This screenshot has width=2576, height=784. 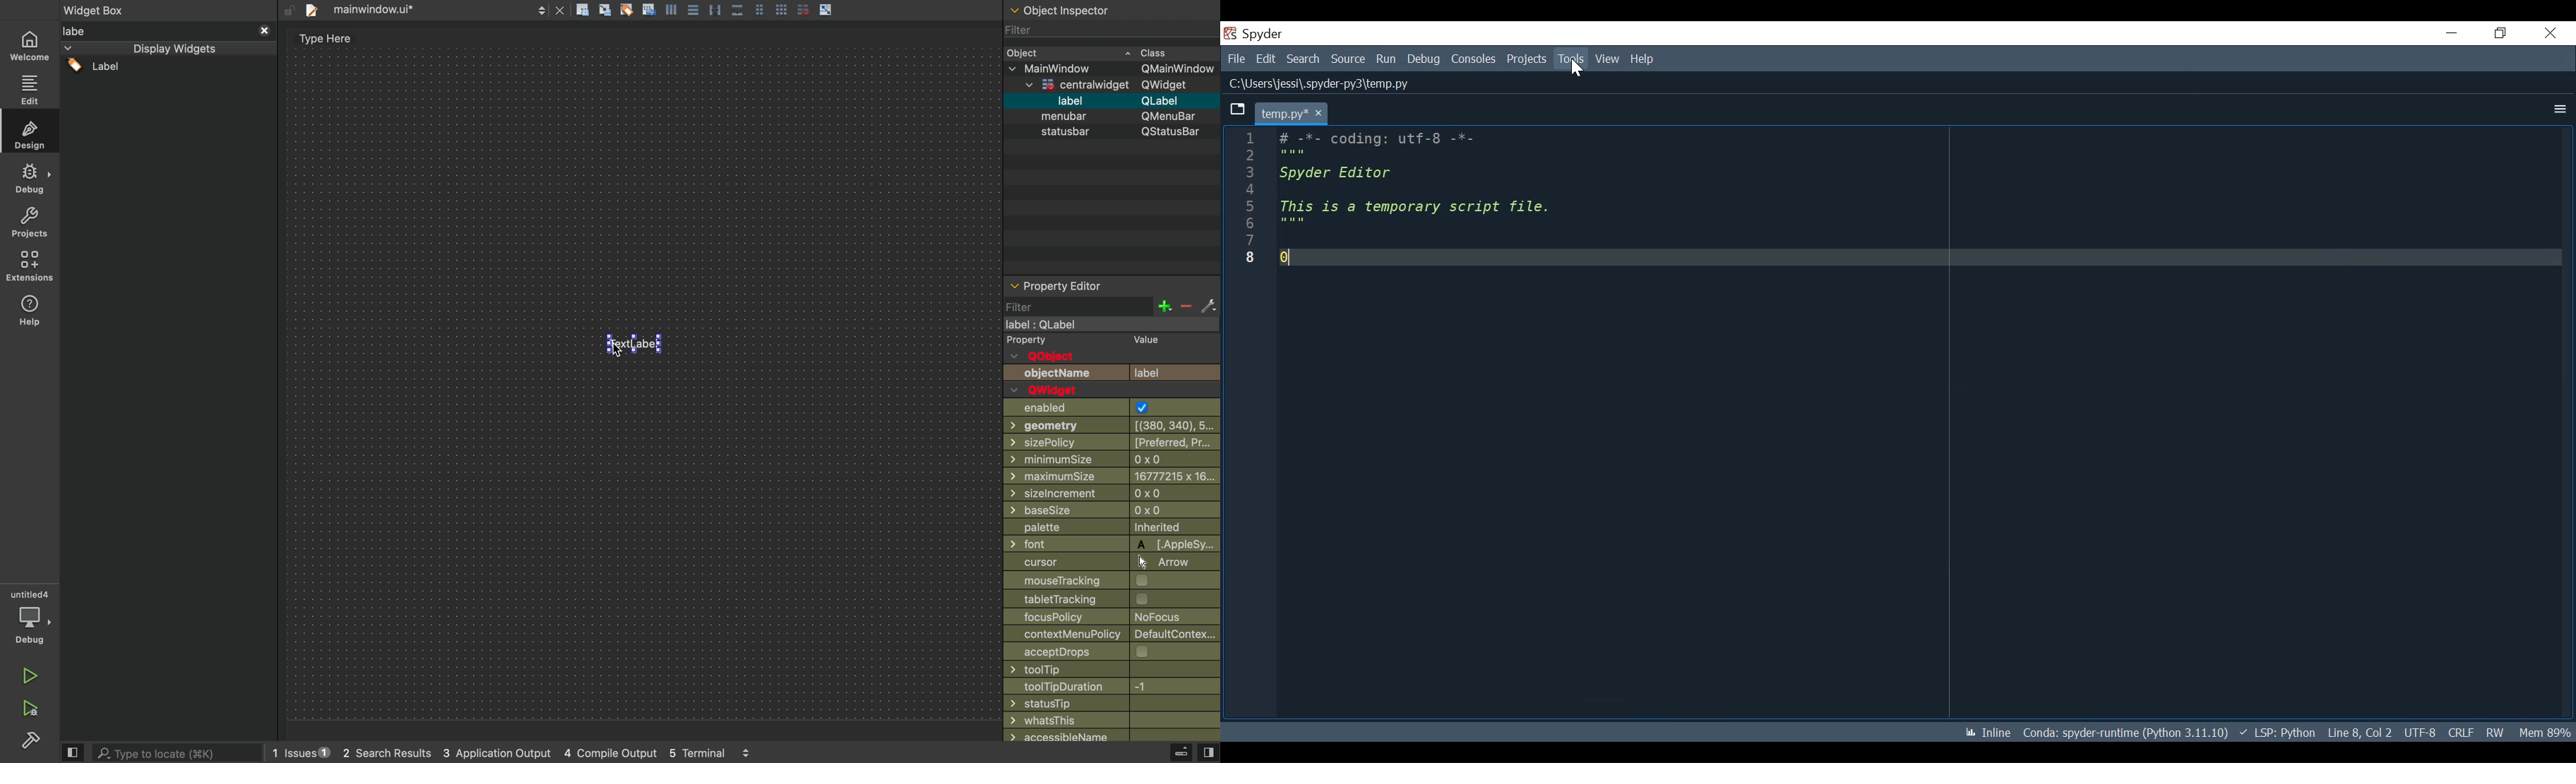 What do you see at coordinates (1578, 68) in the screenshot?
I see `Cursor` at bounding box center [1578, 68].